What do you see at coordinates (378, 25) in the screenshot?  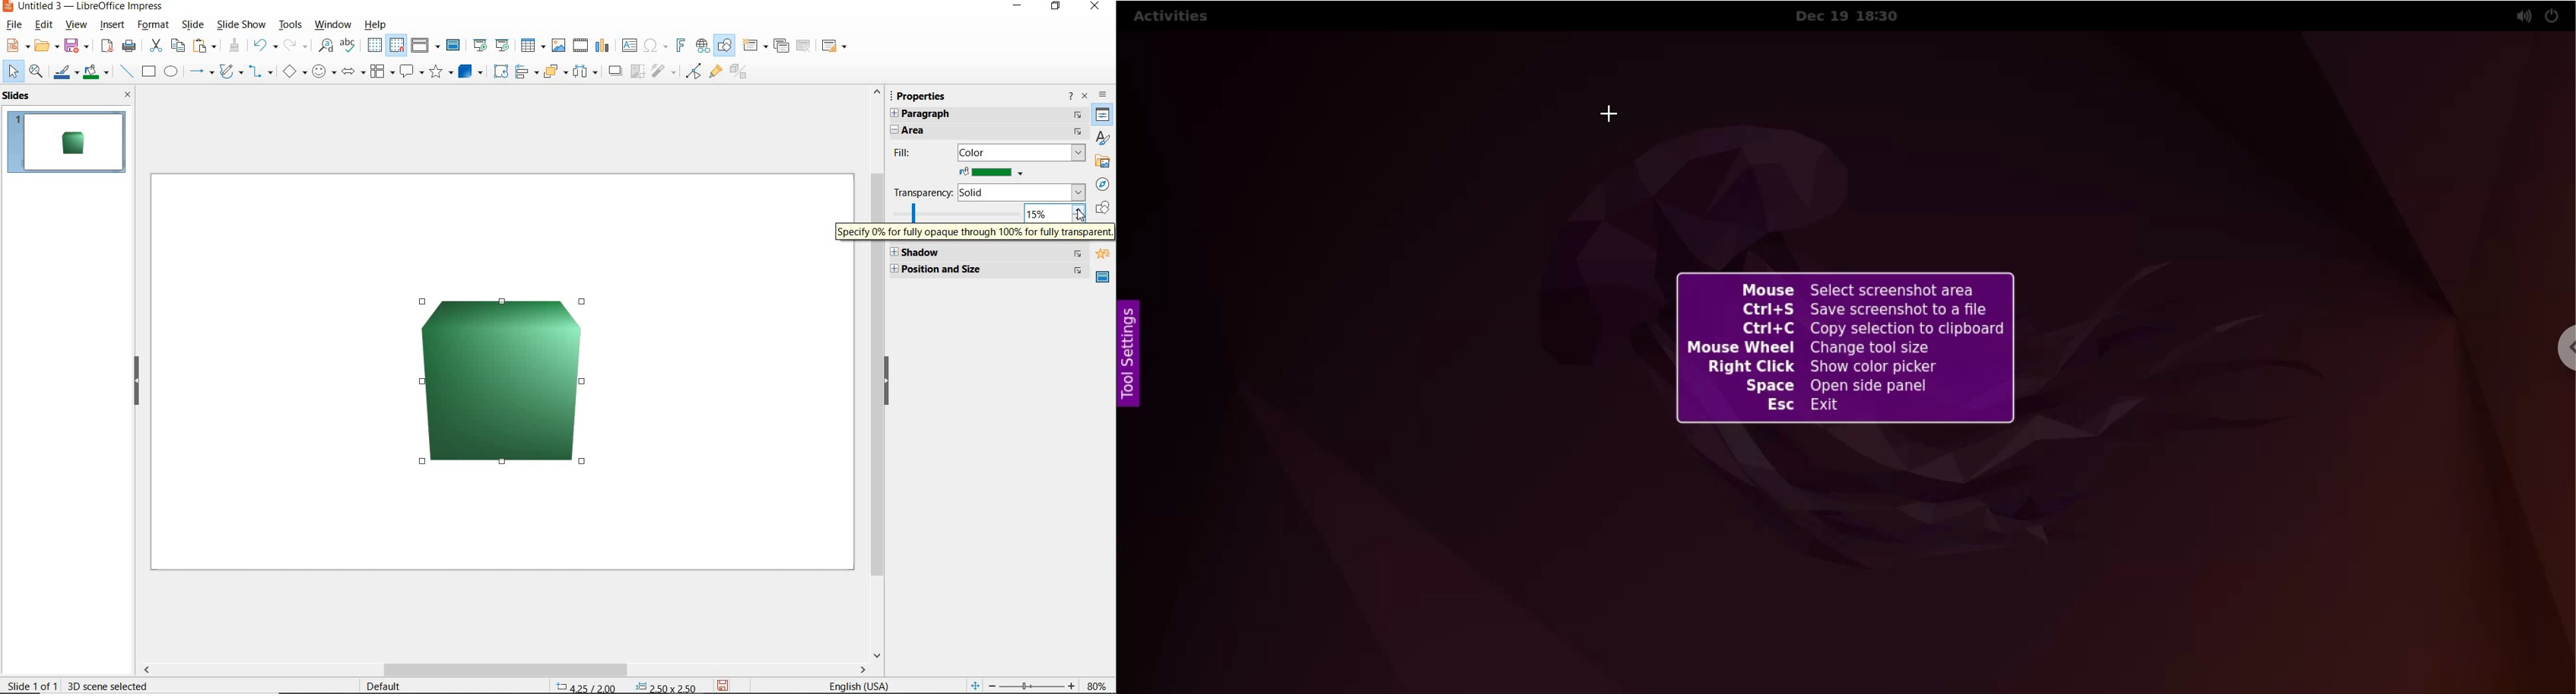 I see `help` at bounding box center [378, 25].